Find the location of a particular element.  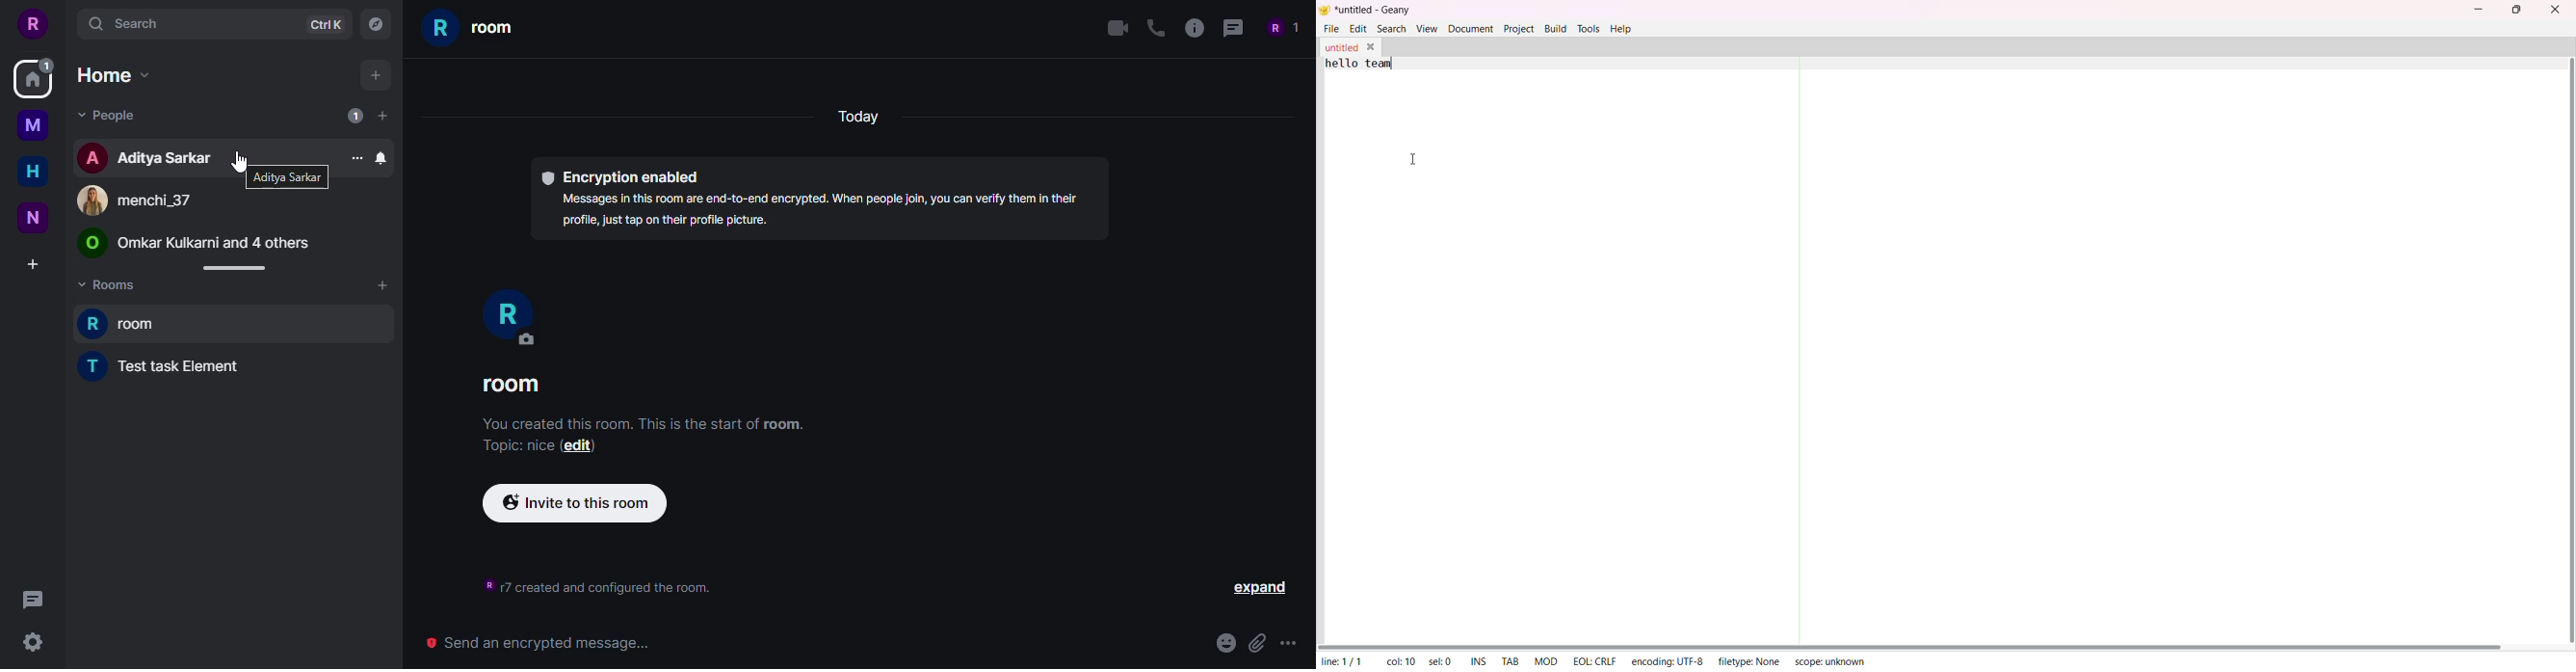

attach is located at coordinates (1256, 643).